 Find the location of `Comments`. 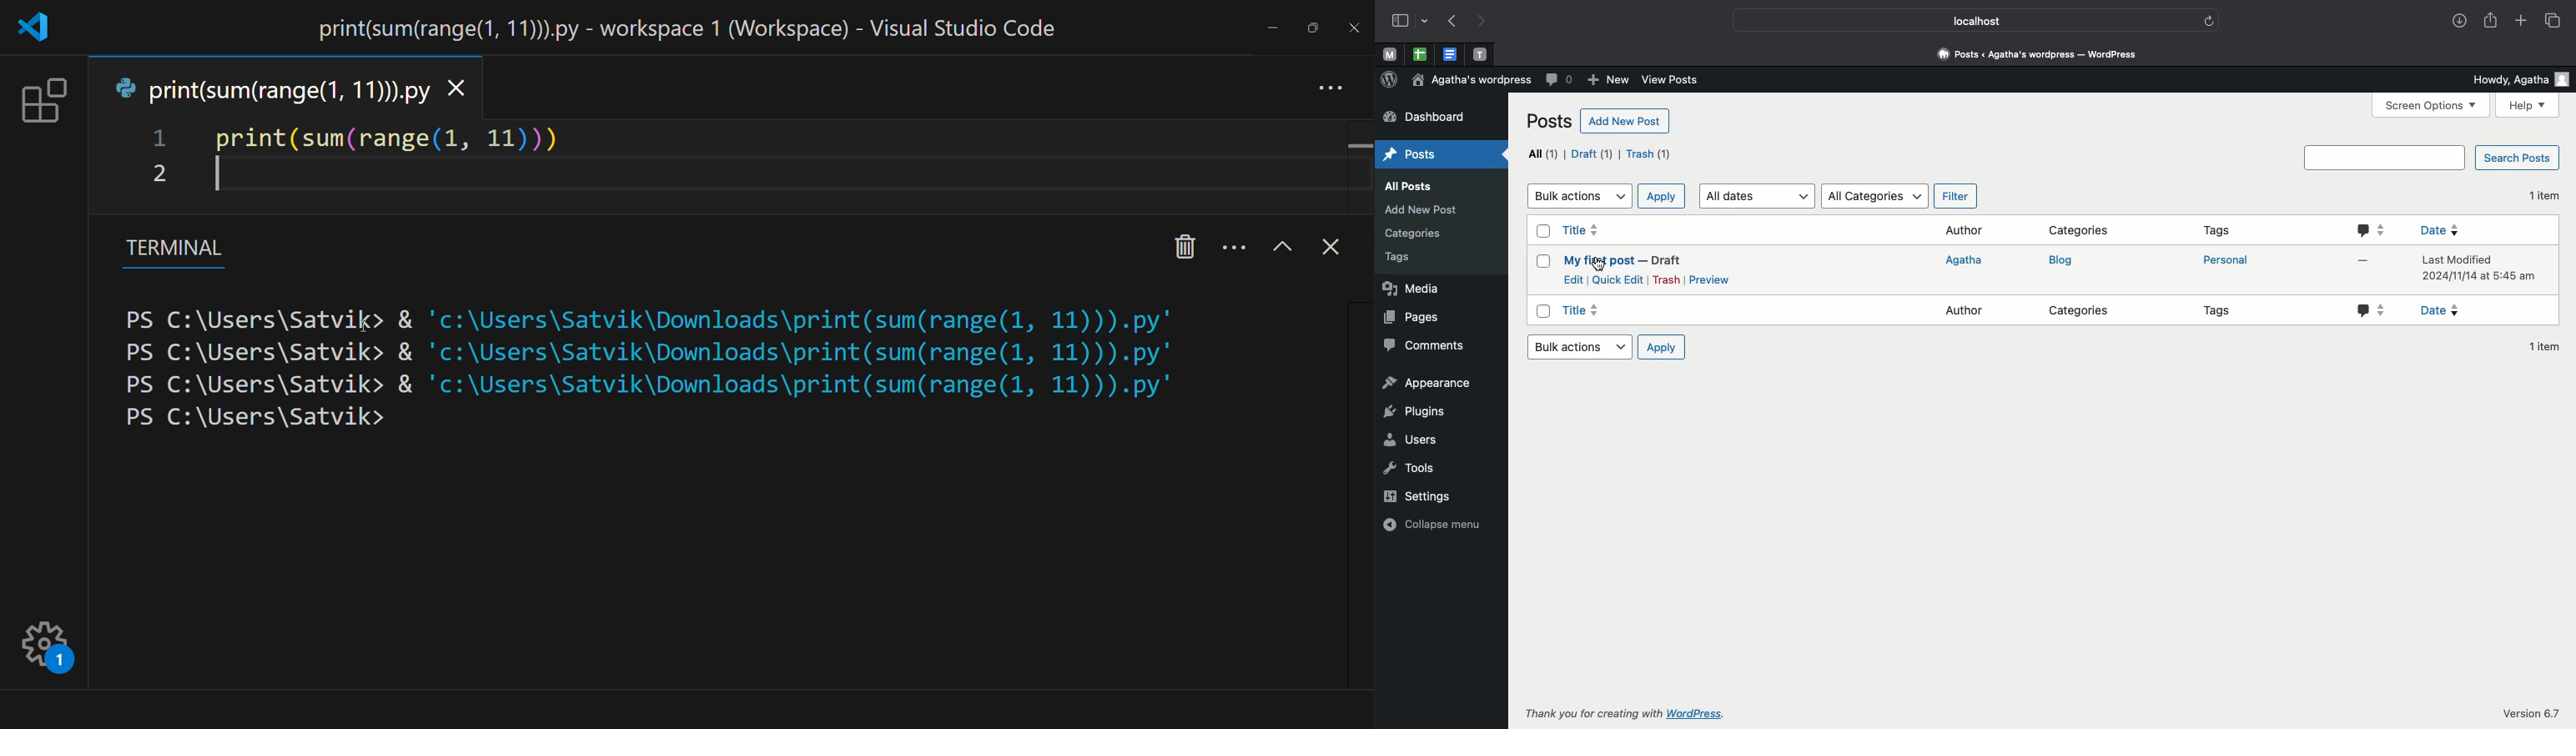

Comments is located at coordinates (1560, 81).